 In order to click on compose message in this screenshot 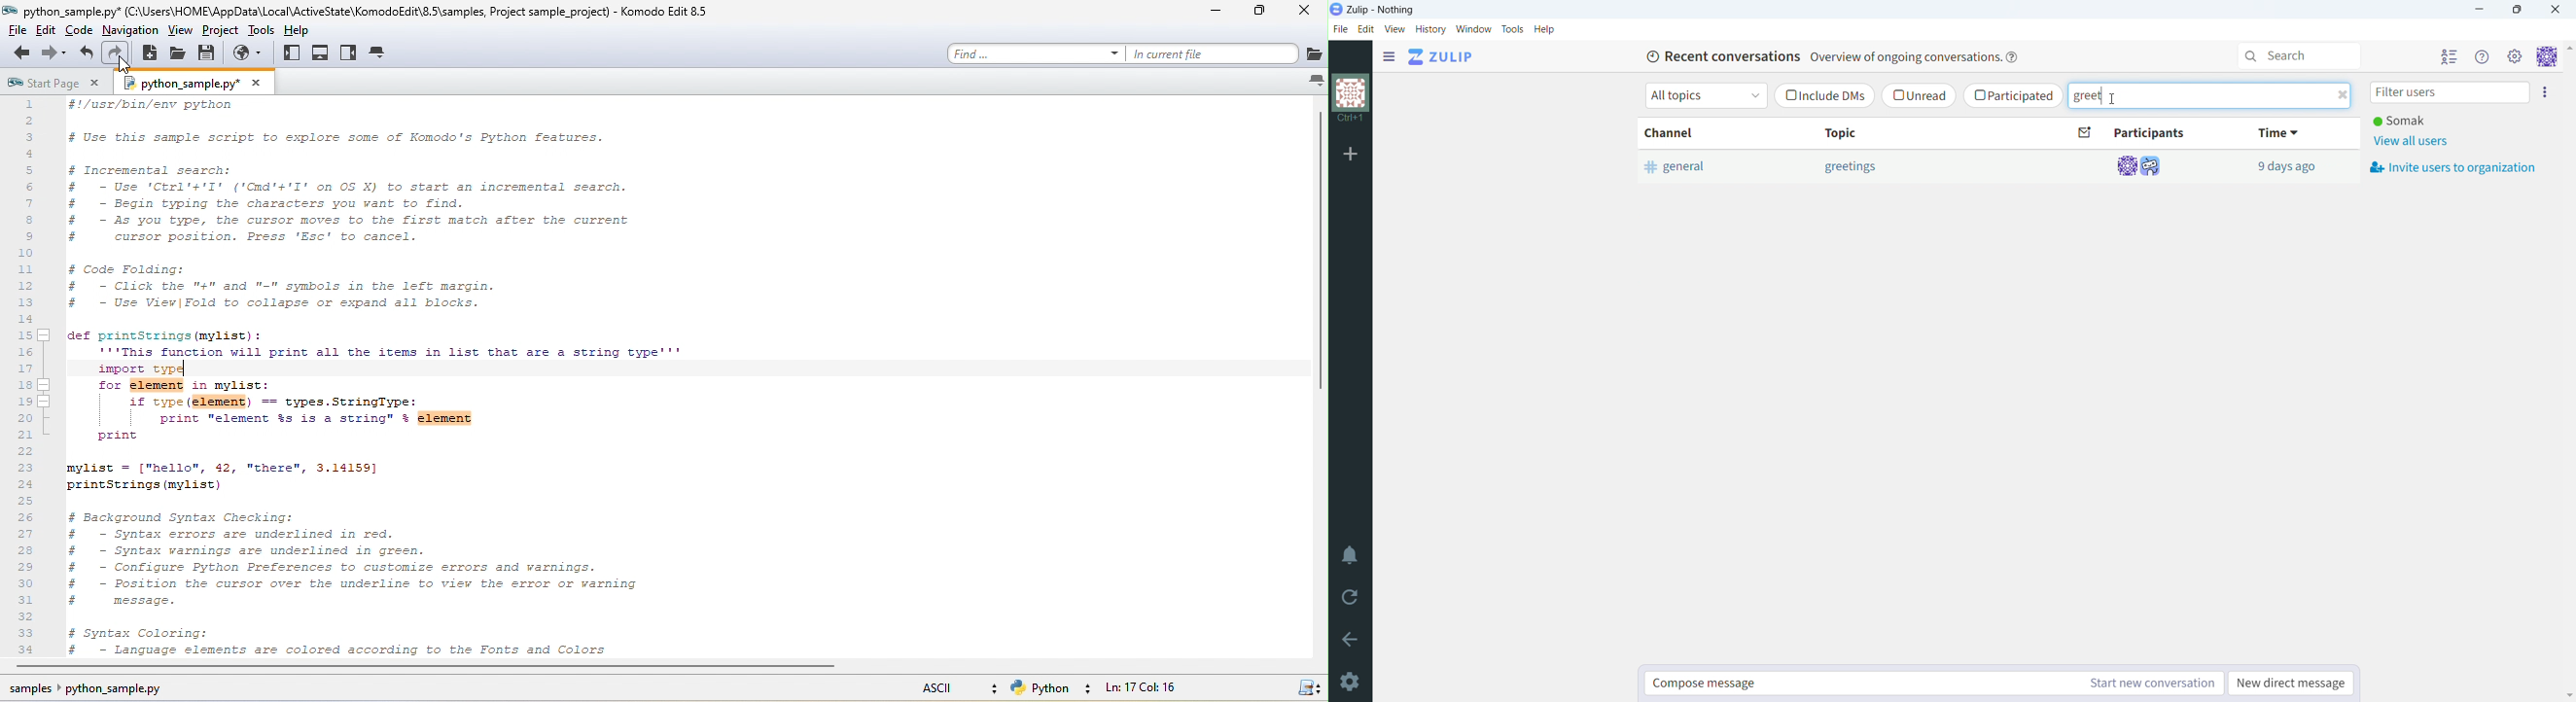, I will do `click(1860, 684)`.